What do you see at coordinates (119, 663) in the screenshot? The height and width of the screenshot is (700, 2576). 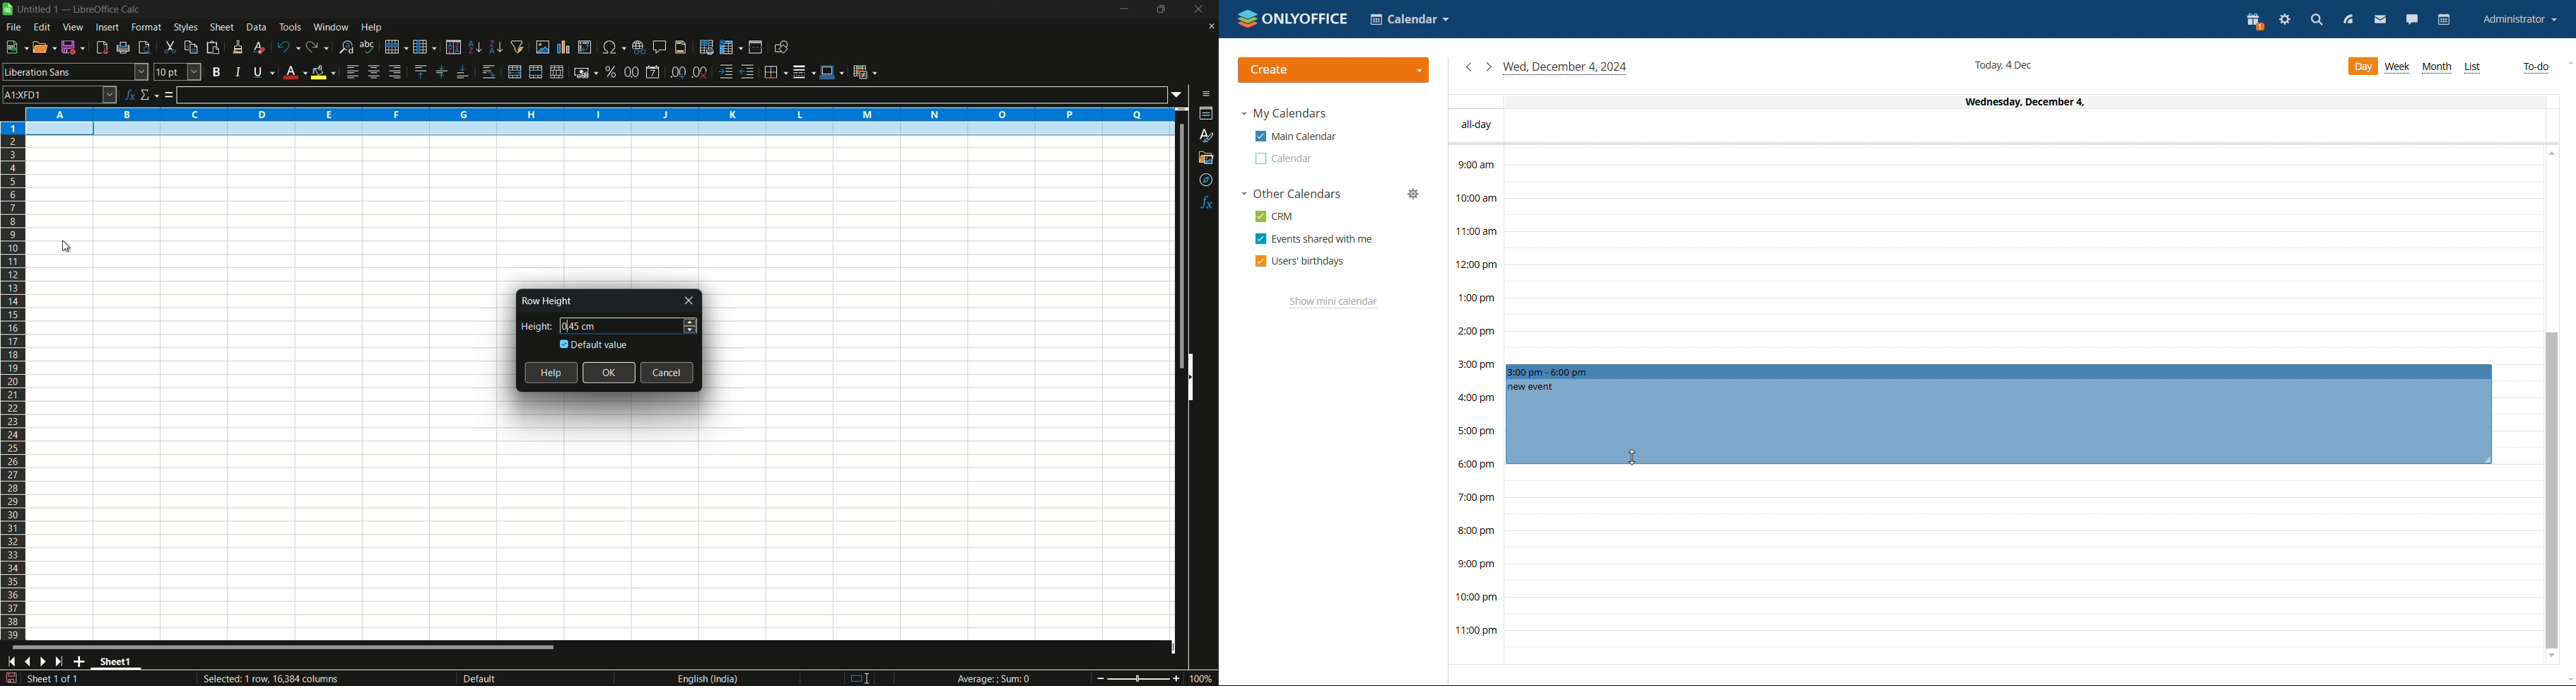 I see `sheet name` at bounding box center [119, 663].